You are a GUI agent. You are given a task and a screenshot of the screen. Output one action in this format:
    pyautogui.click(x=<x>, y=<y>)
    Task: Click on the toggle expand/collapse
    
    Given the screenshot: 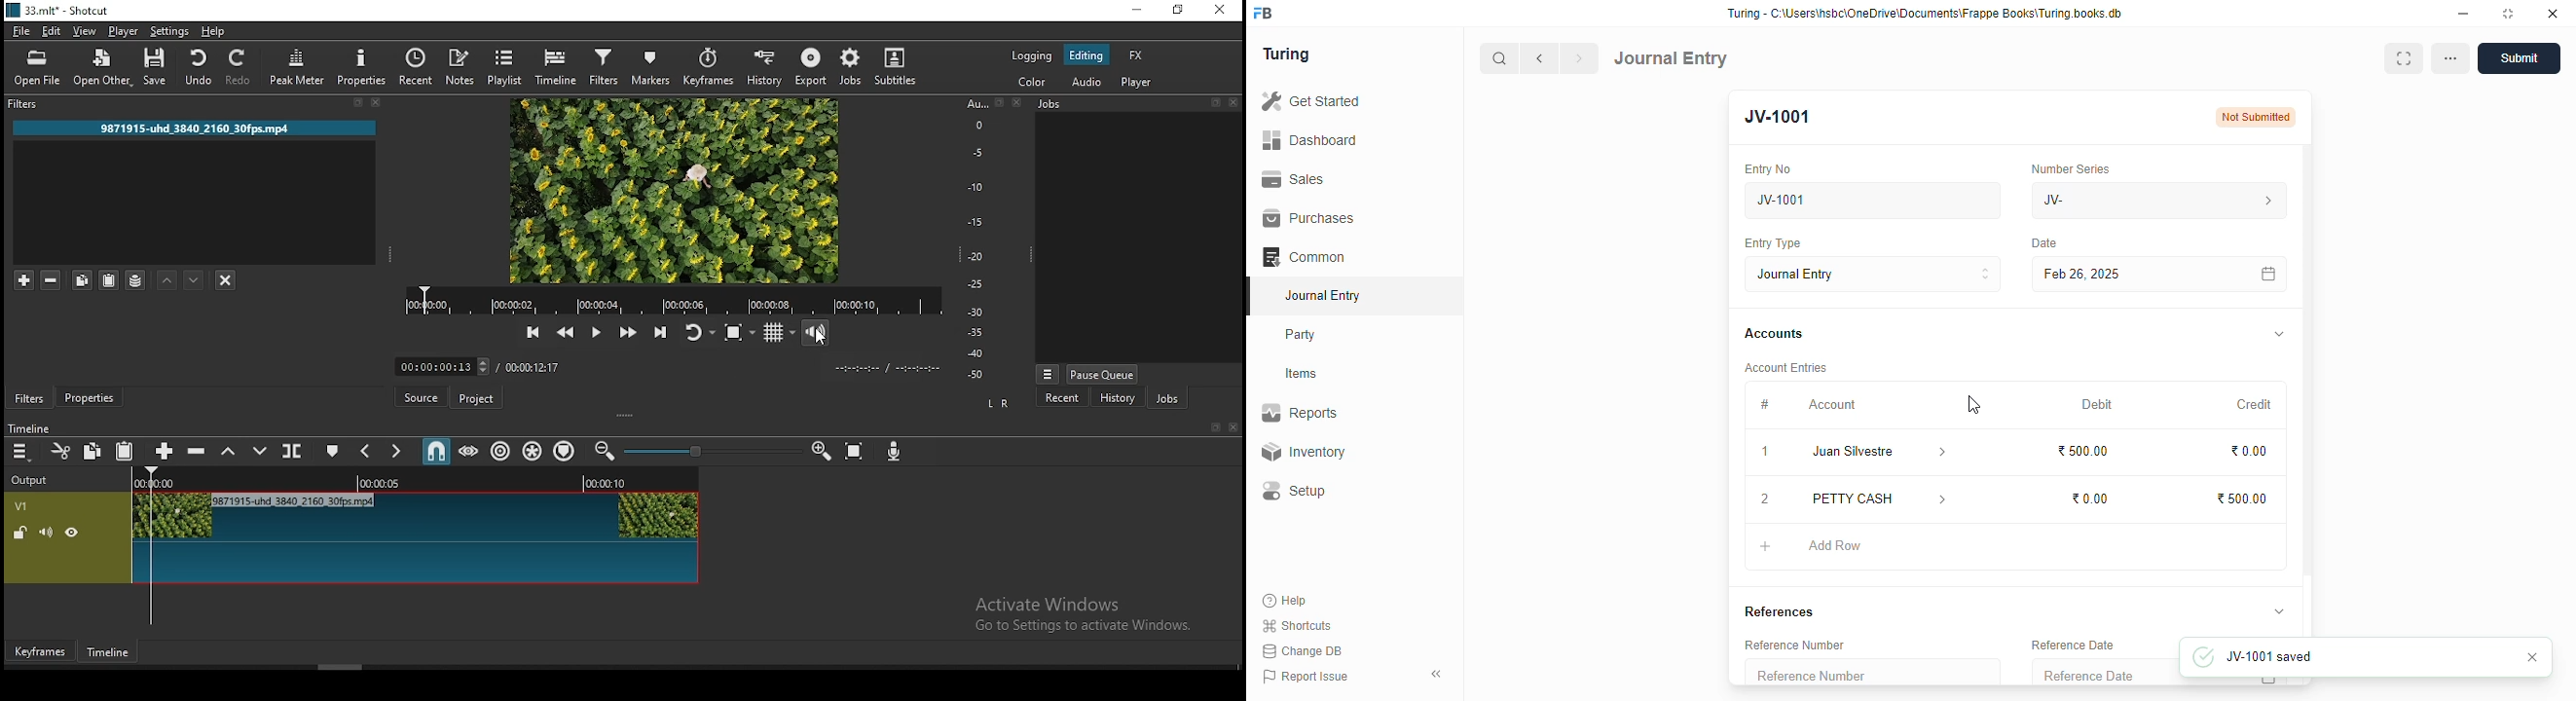 What is the action you would take?
    pyautogui.click(x=2280, y=335)
    